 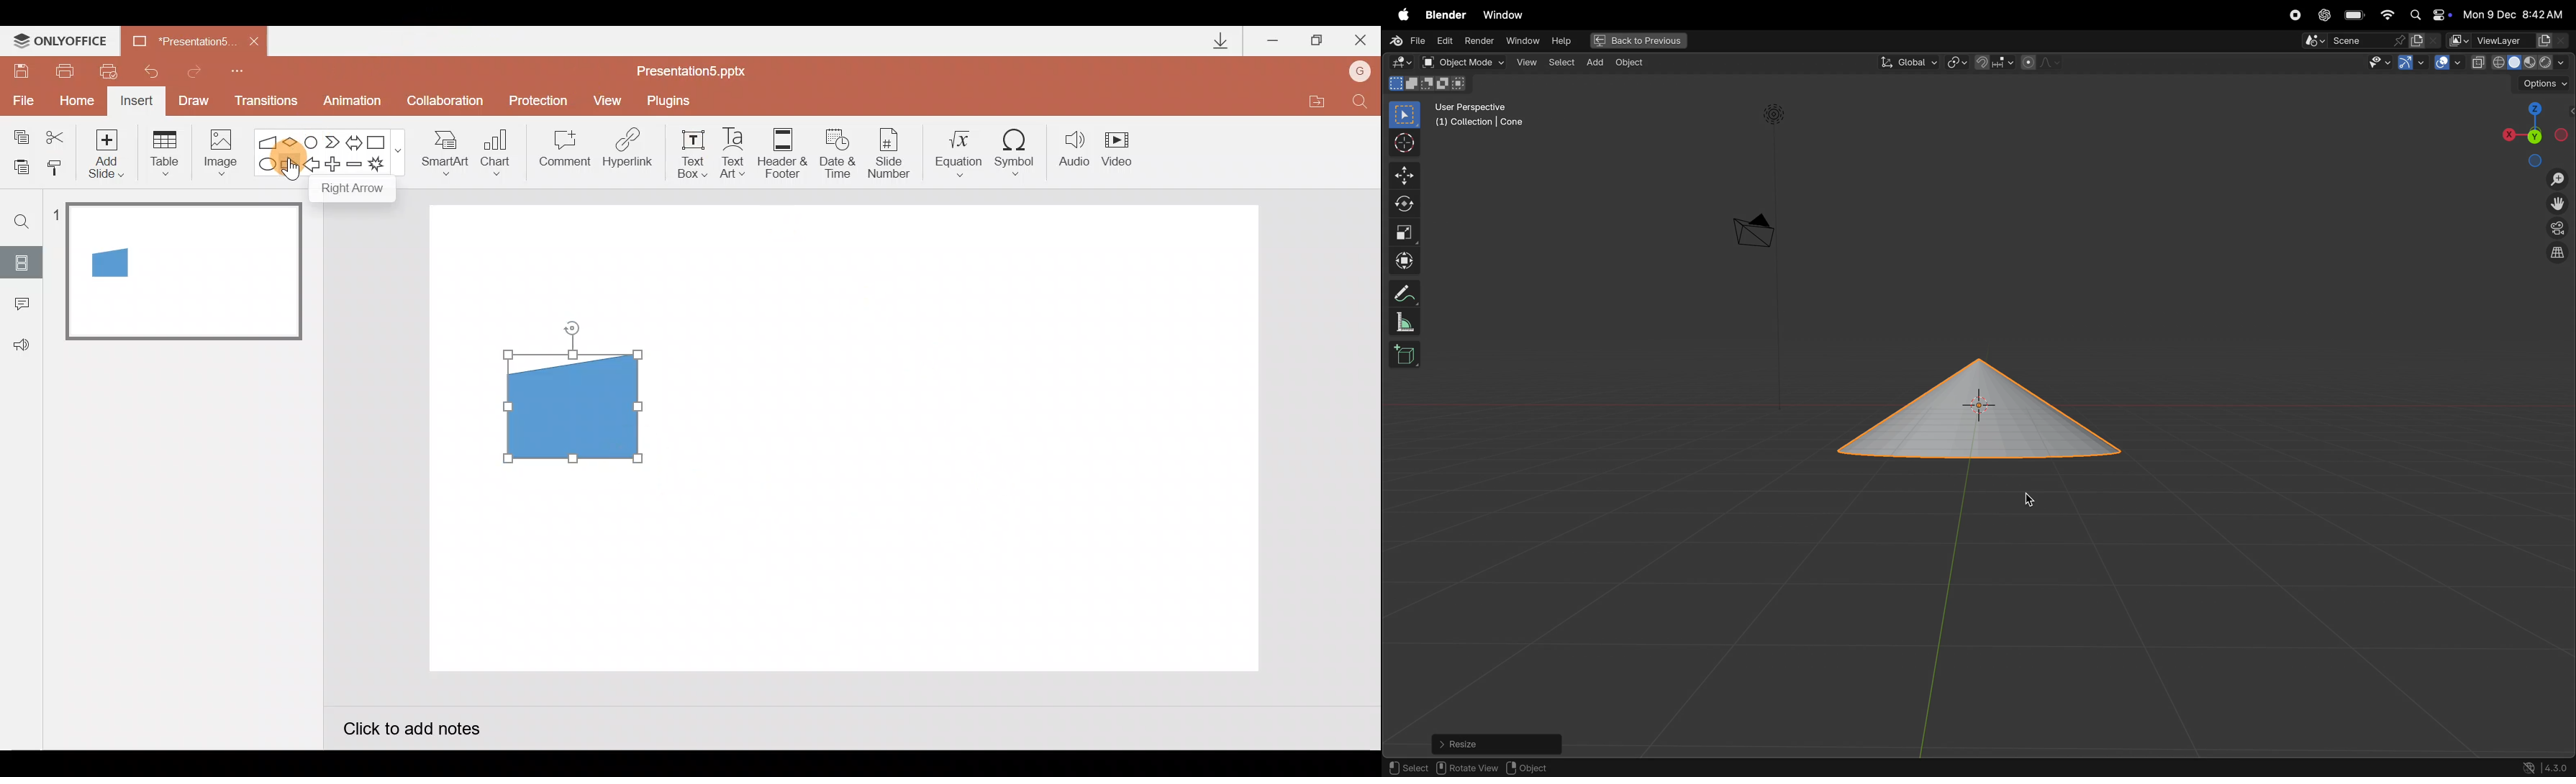 What do you see at coordinates (1123, 150) in the screenshot?
I see `Video` at bounding box center [1123, 150].